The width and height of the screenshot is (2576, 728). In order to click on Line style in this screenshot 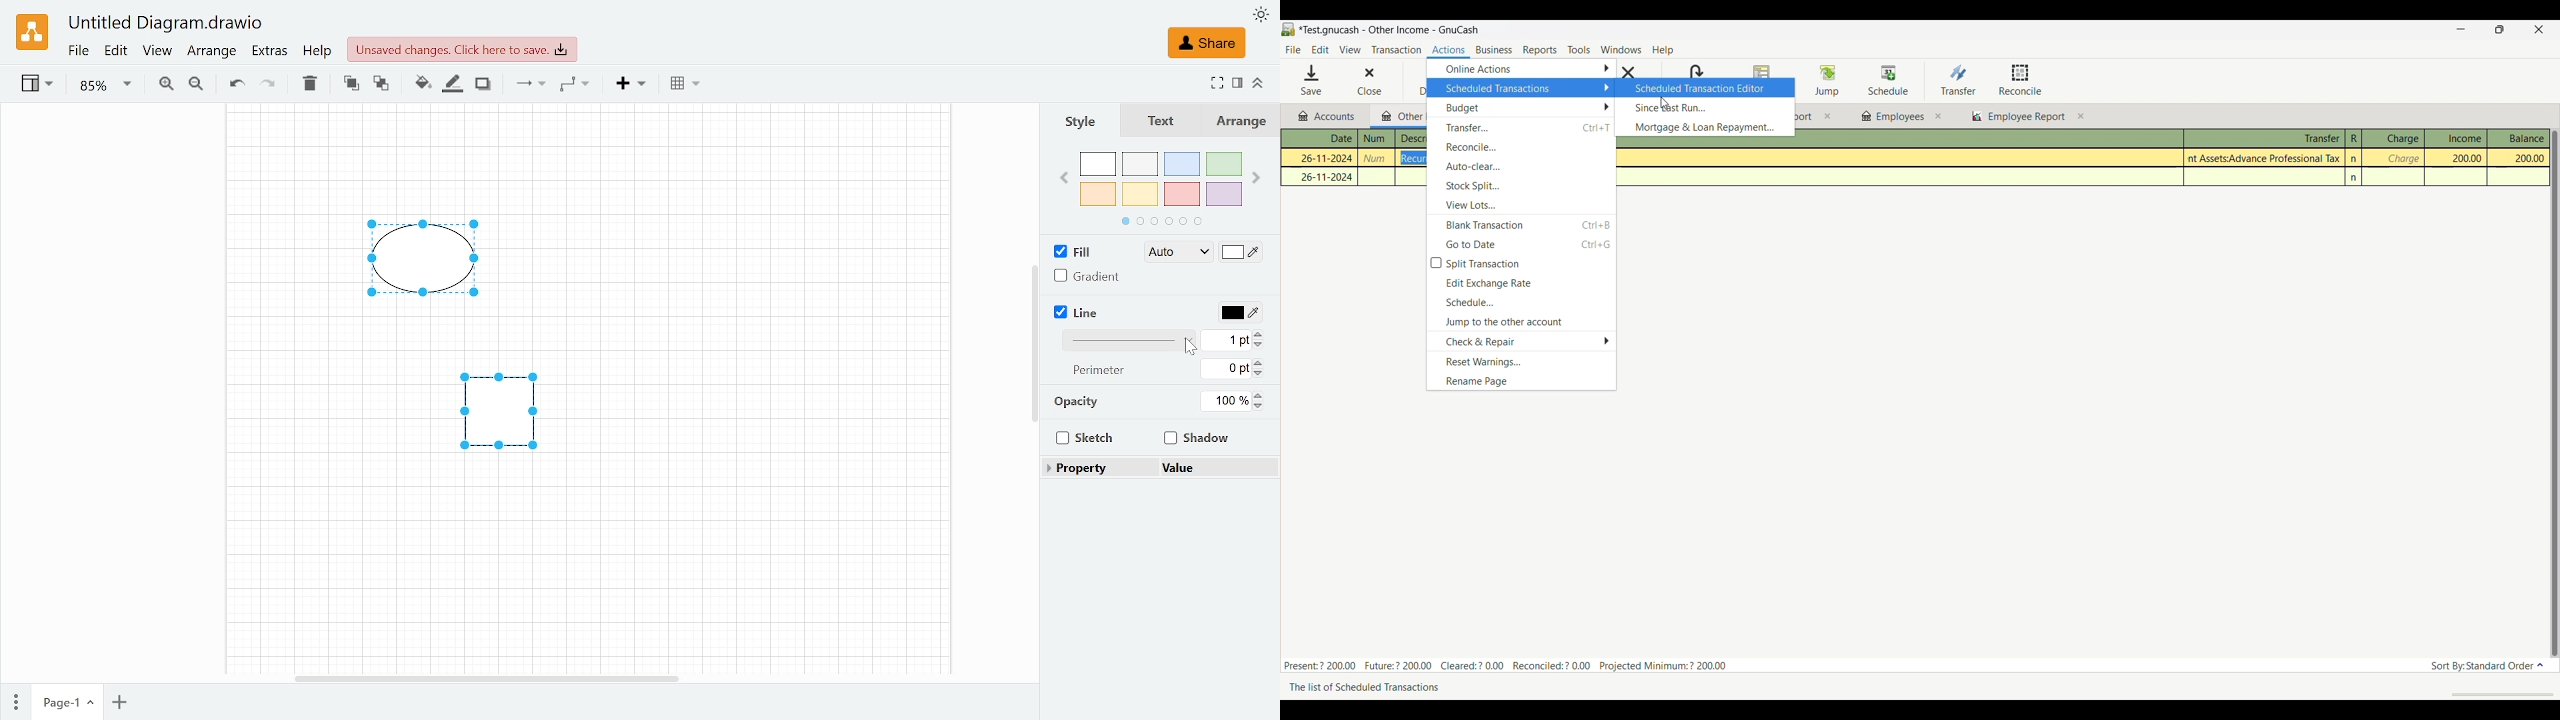, I will do `click(1130, 342)`.